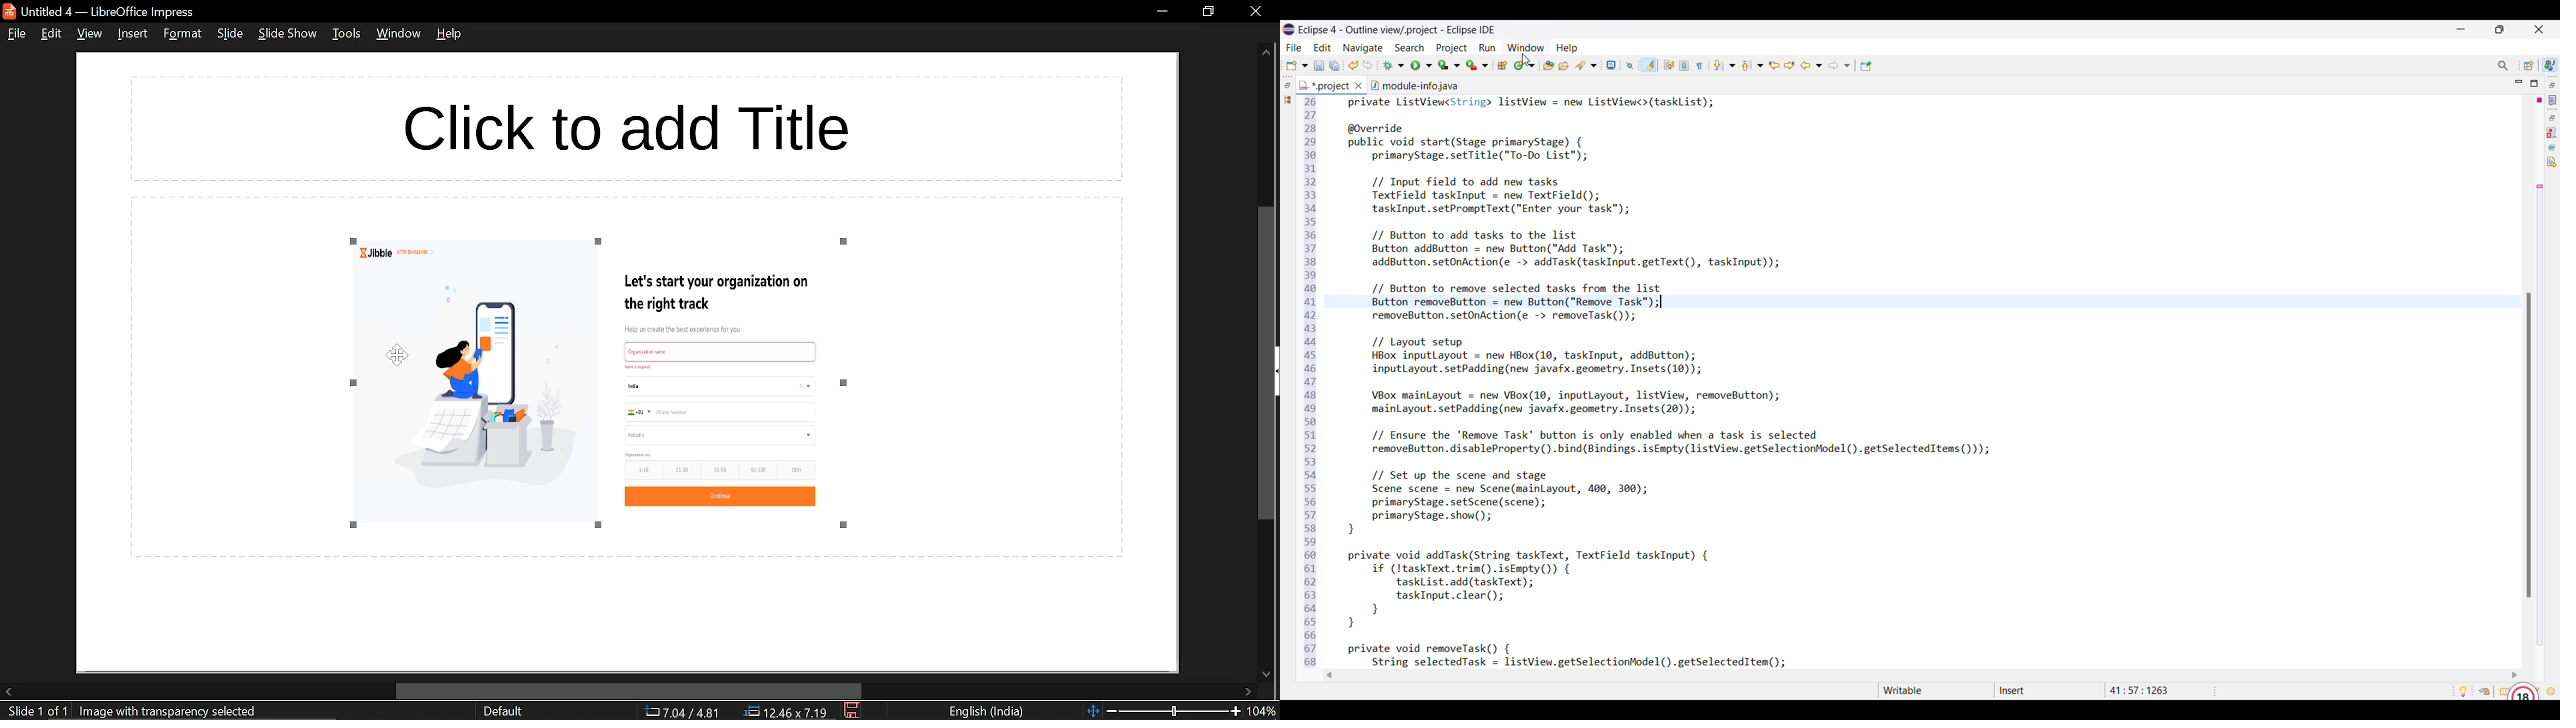 Image resolution: width=2576 pixels, height=728 pixels. What do you see at coordinates (1266, 56) in the screenshot?
I see `move up` at bounding box center [1266, 56].